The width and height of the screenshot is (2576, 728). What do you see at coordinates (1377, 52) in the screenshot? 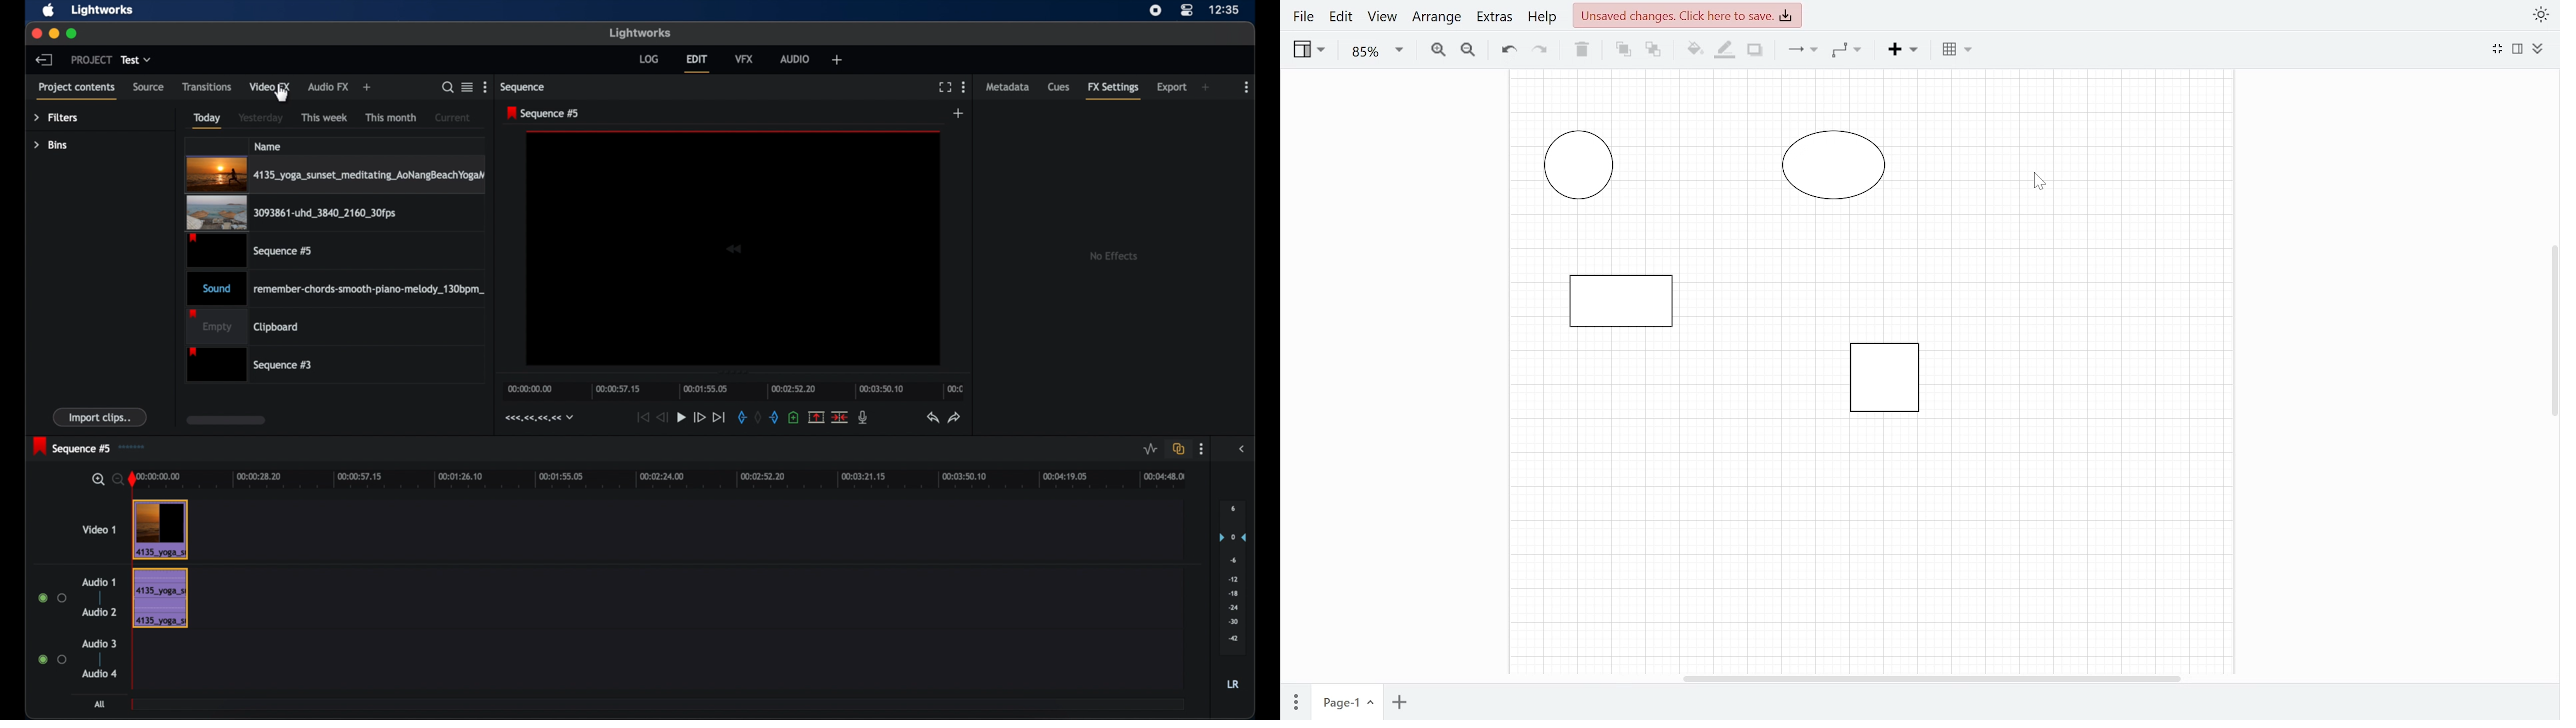
I see `Zoom (85%)` at bounding box center [1377, 52].